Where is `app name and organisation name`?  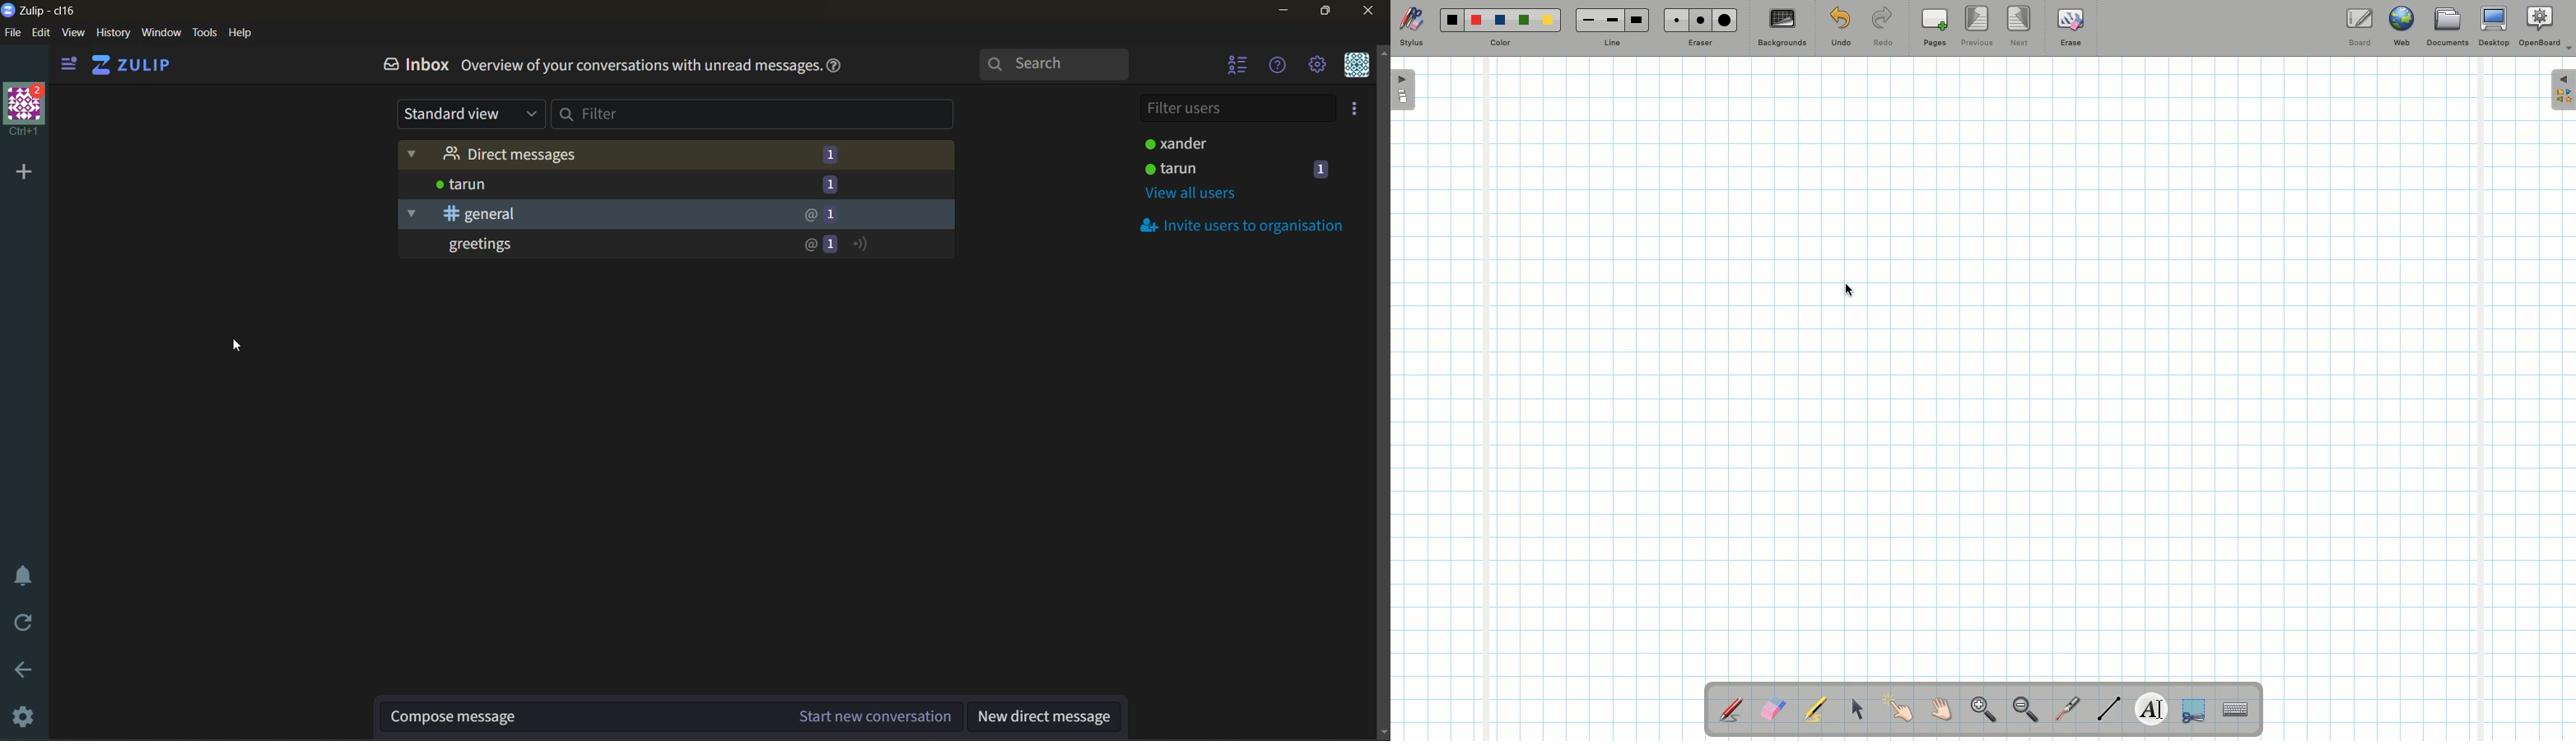 app name and organisation name is located at coordinates (43, 11).